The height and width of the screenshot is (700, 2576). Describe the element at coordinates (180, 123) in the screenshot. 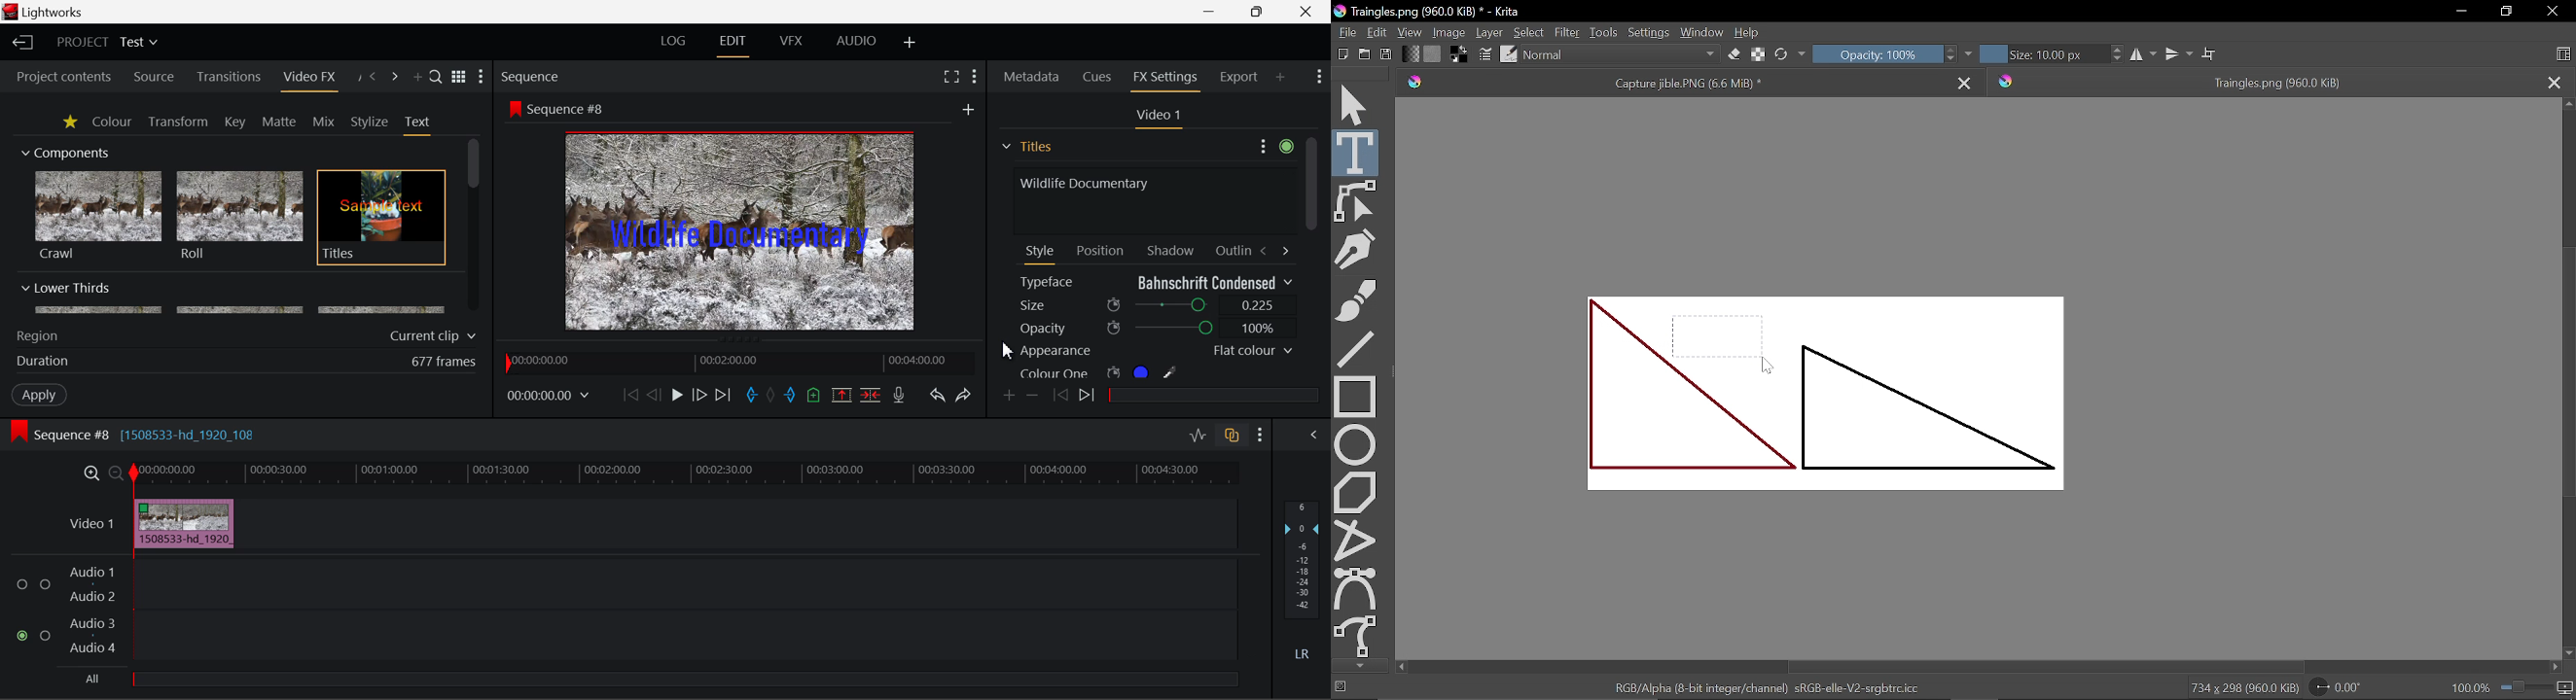

I see `Transform` at that location.